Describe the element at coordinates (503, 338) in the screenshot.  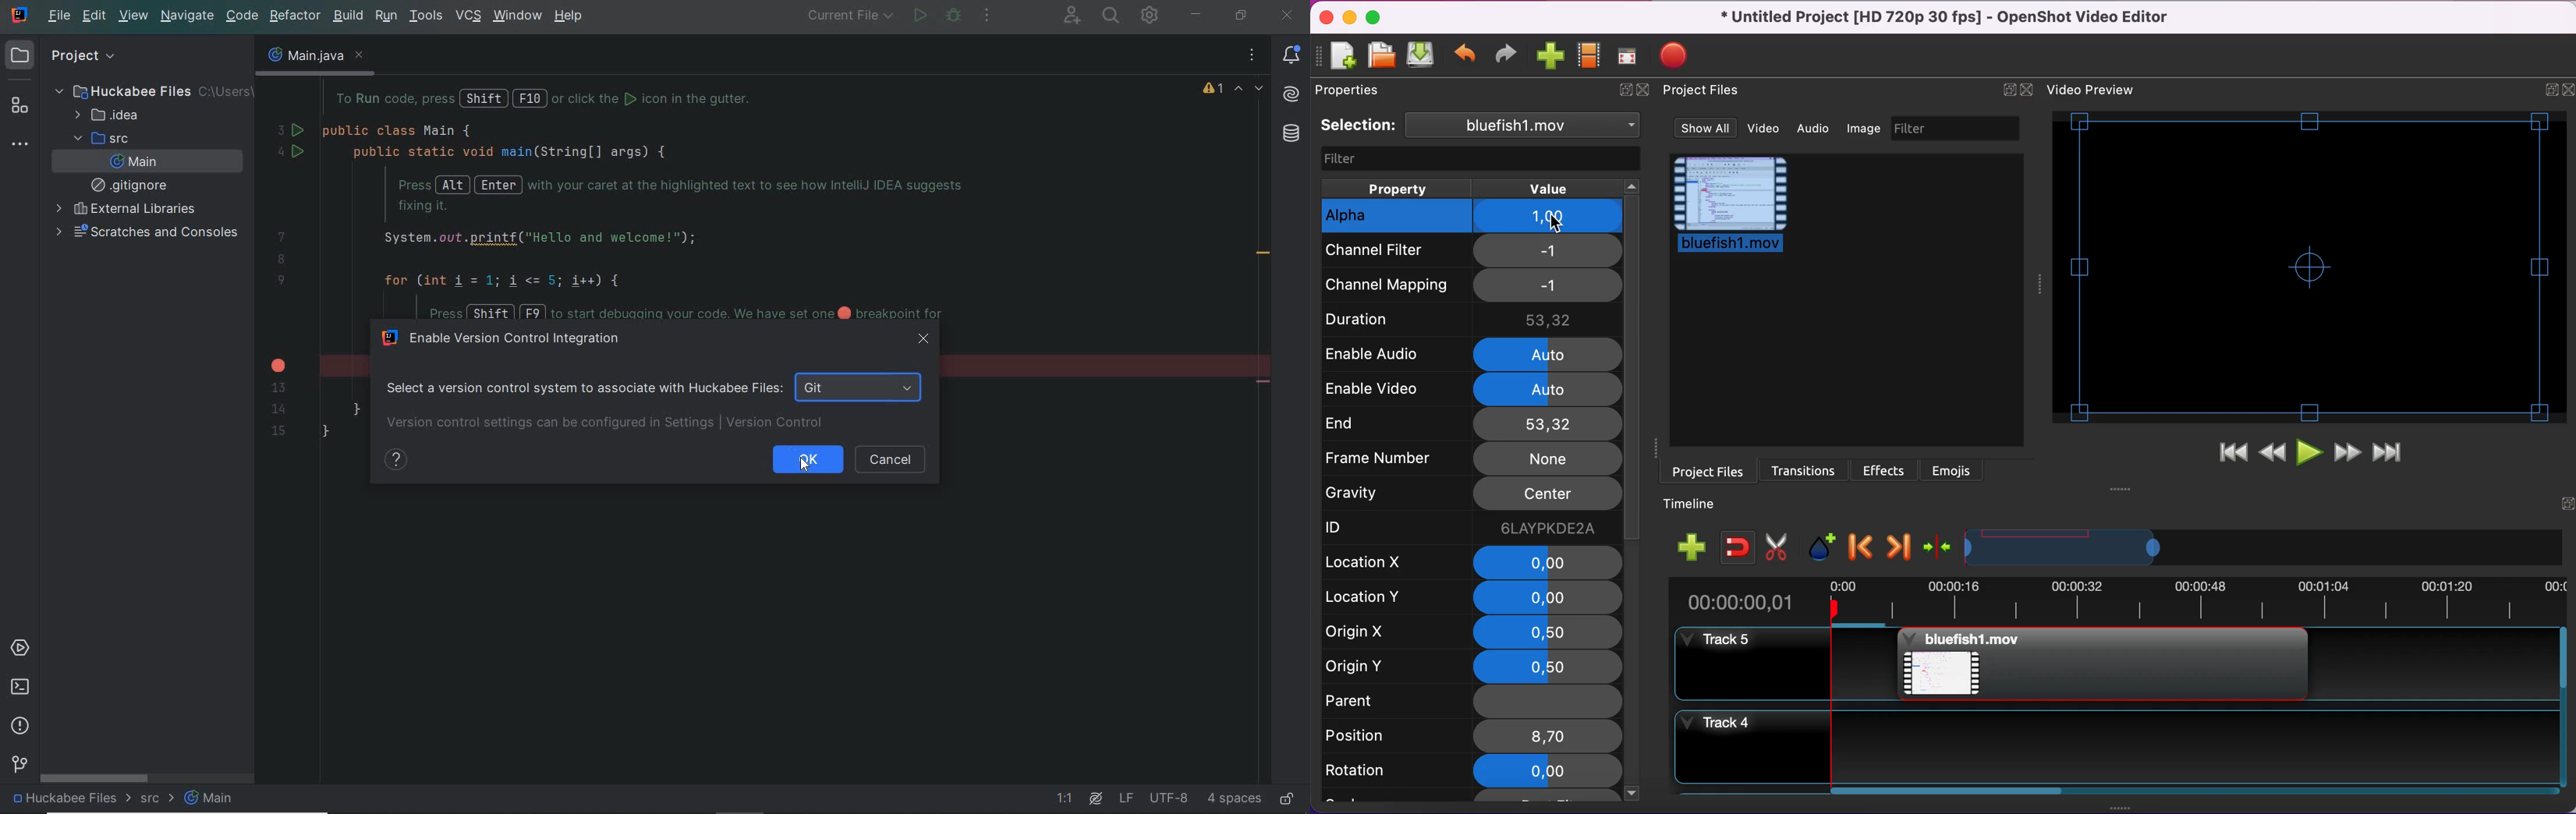
I see `enable version control integration` at that location.